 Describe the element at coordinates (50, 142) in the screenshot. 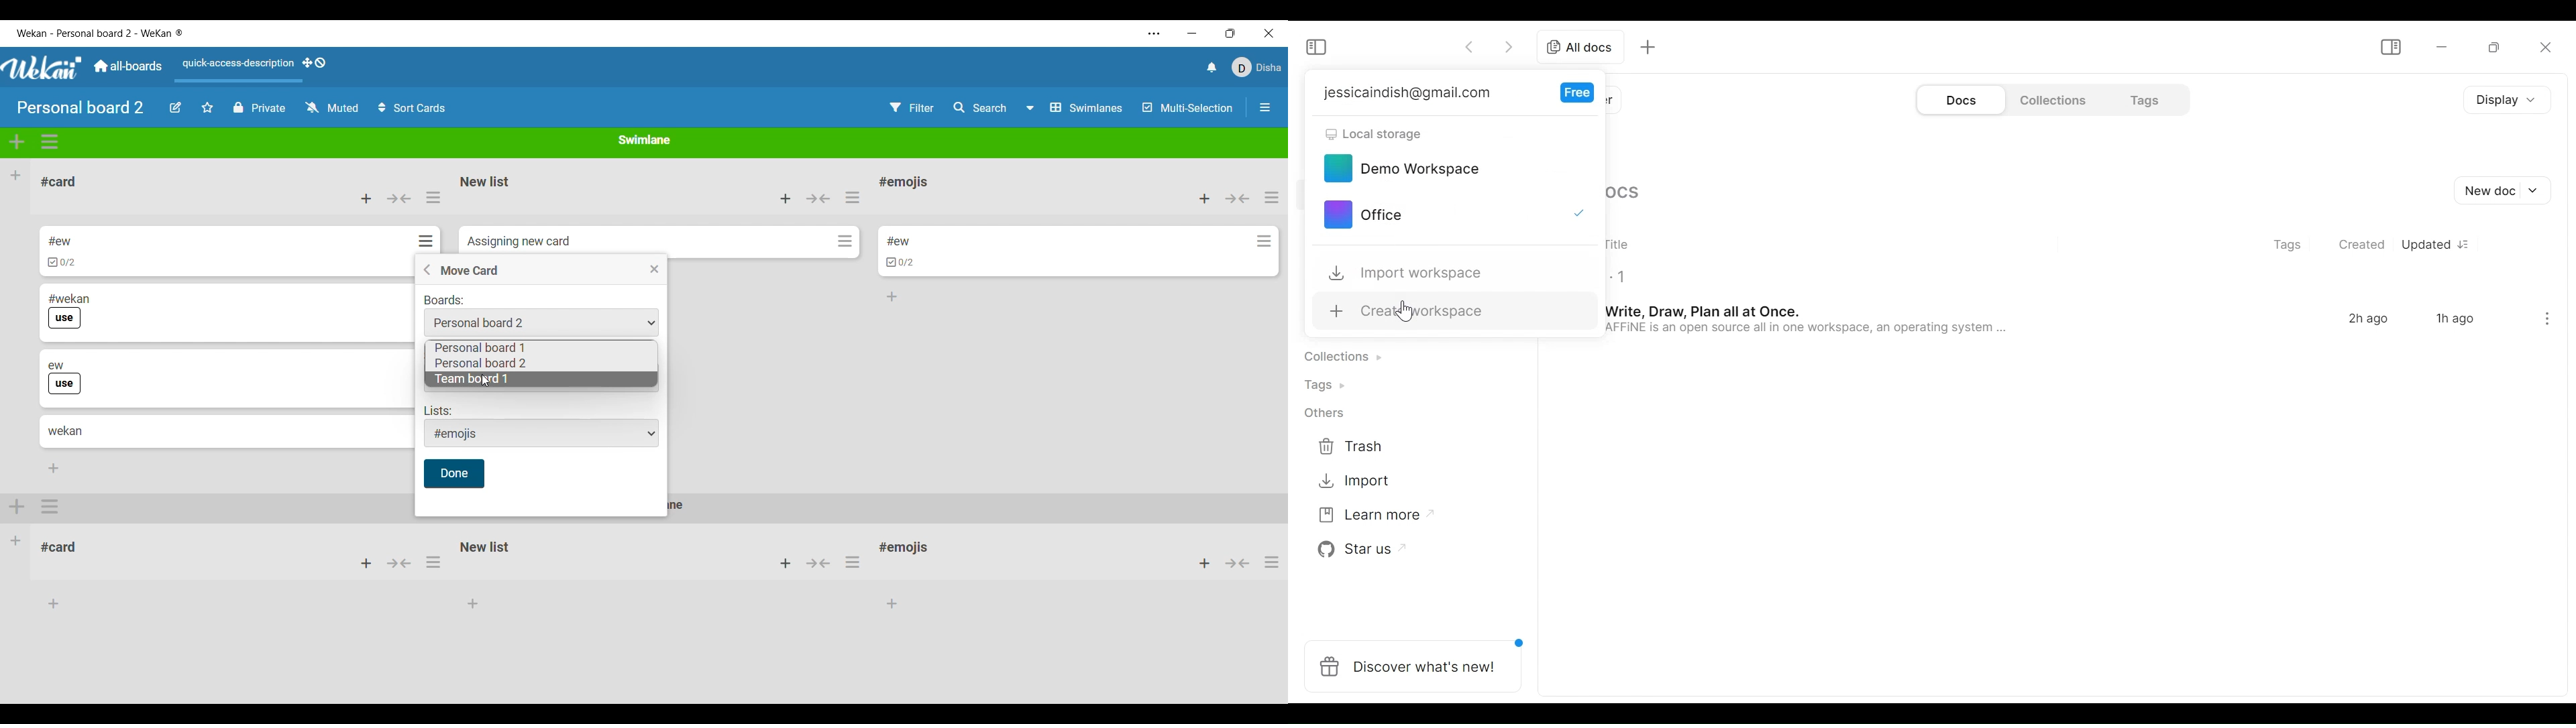

I see `Swimlane actions` at that location.